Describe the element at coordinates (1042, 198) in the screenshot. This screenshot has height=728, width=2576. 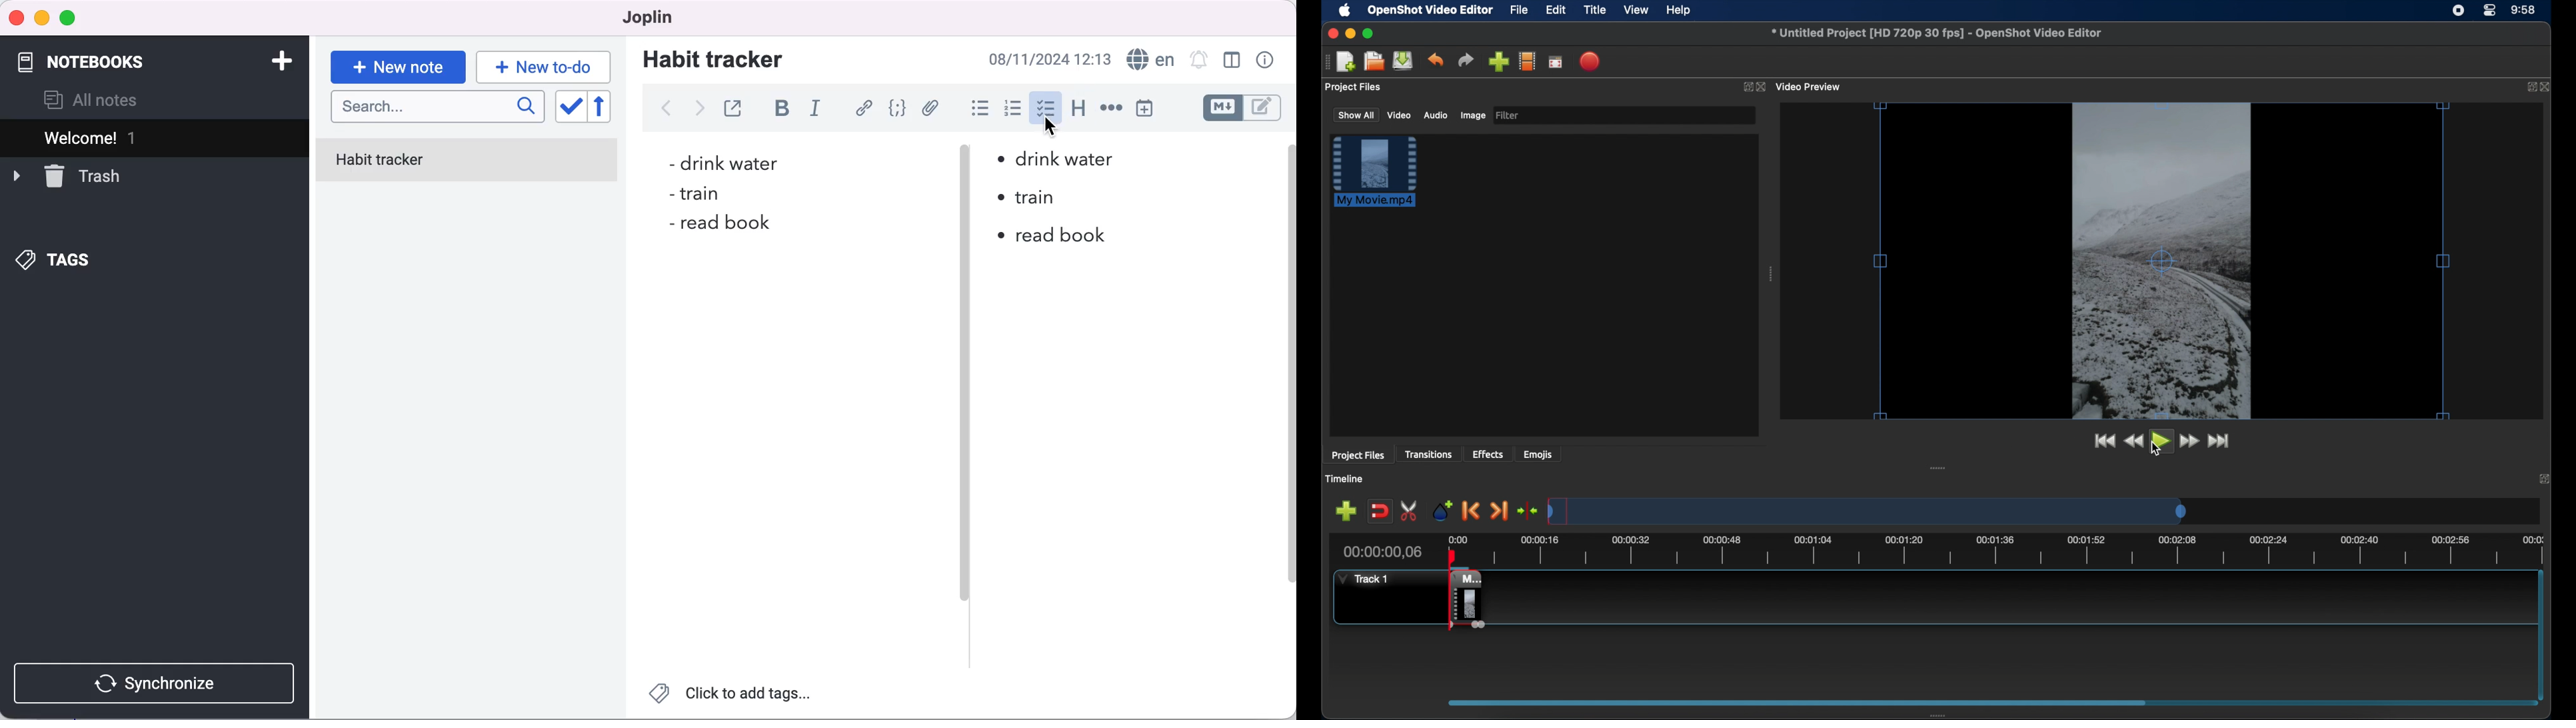
I see `• train` at that location.